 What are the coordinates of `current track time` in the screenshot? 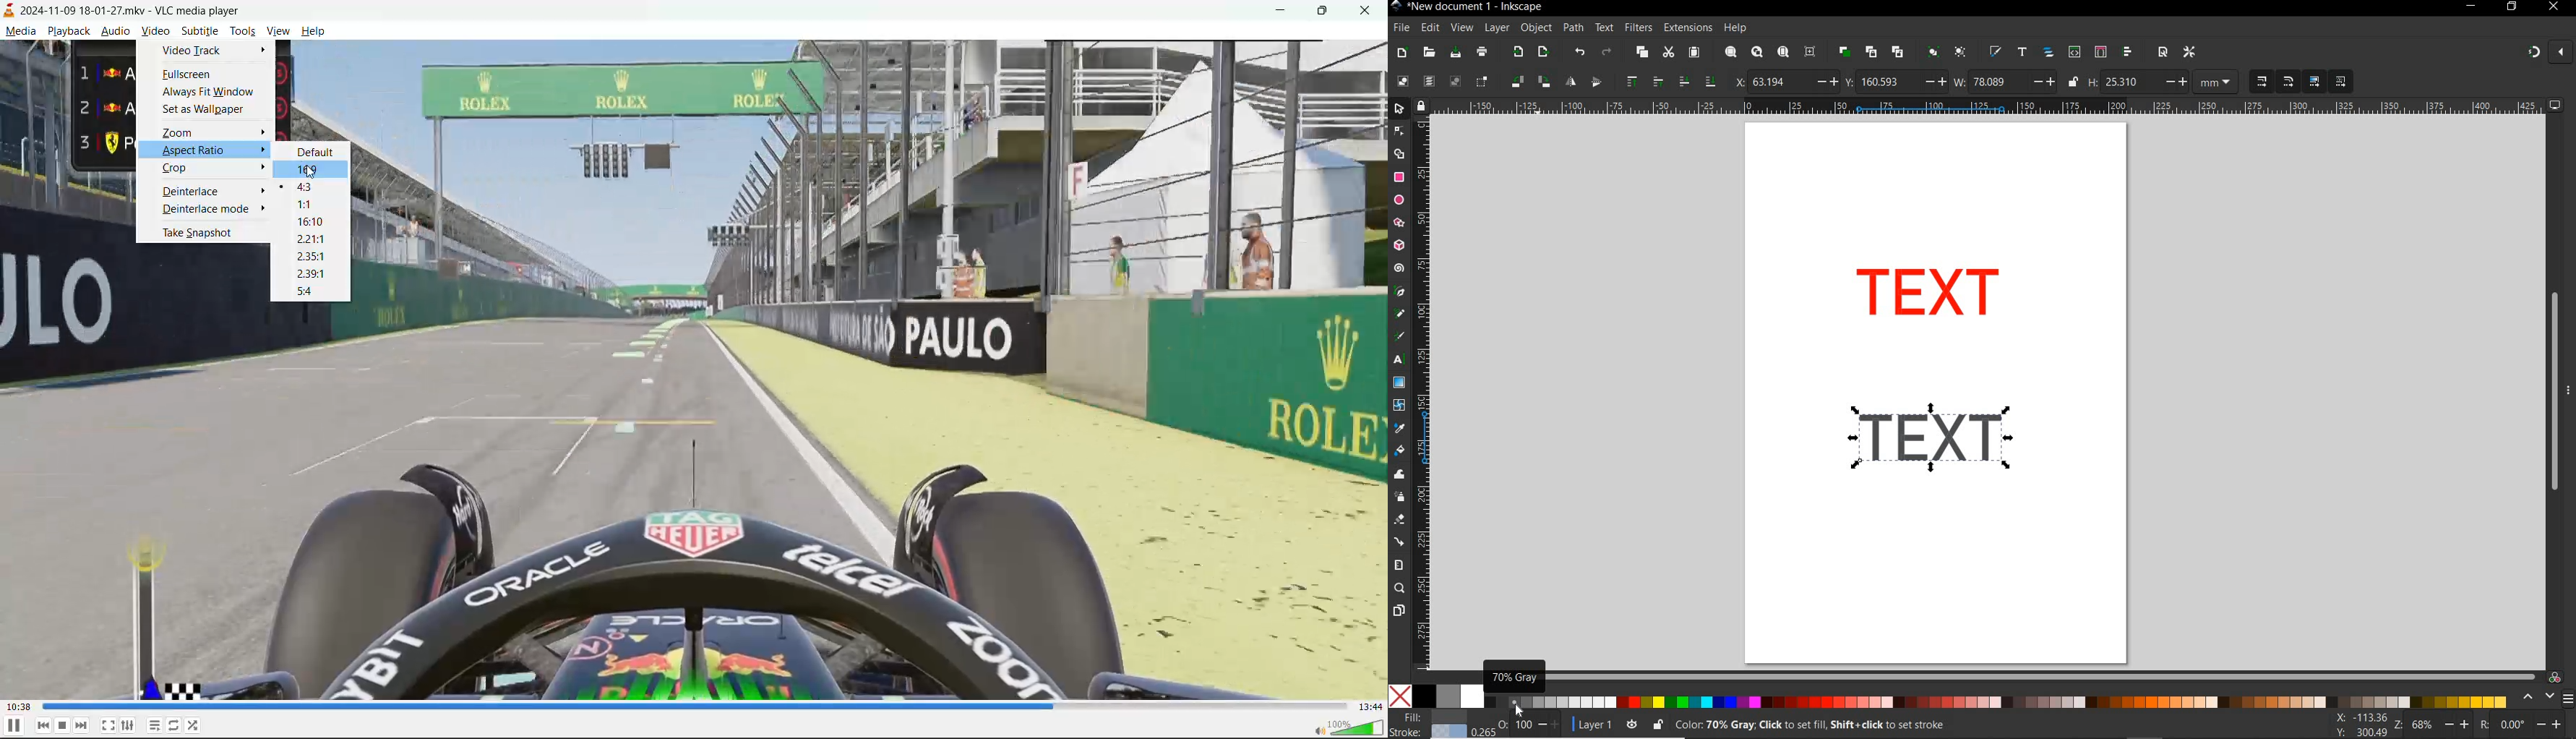 It's located at (20, 705).